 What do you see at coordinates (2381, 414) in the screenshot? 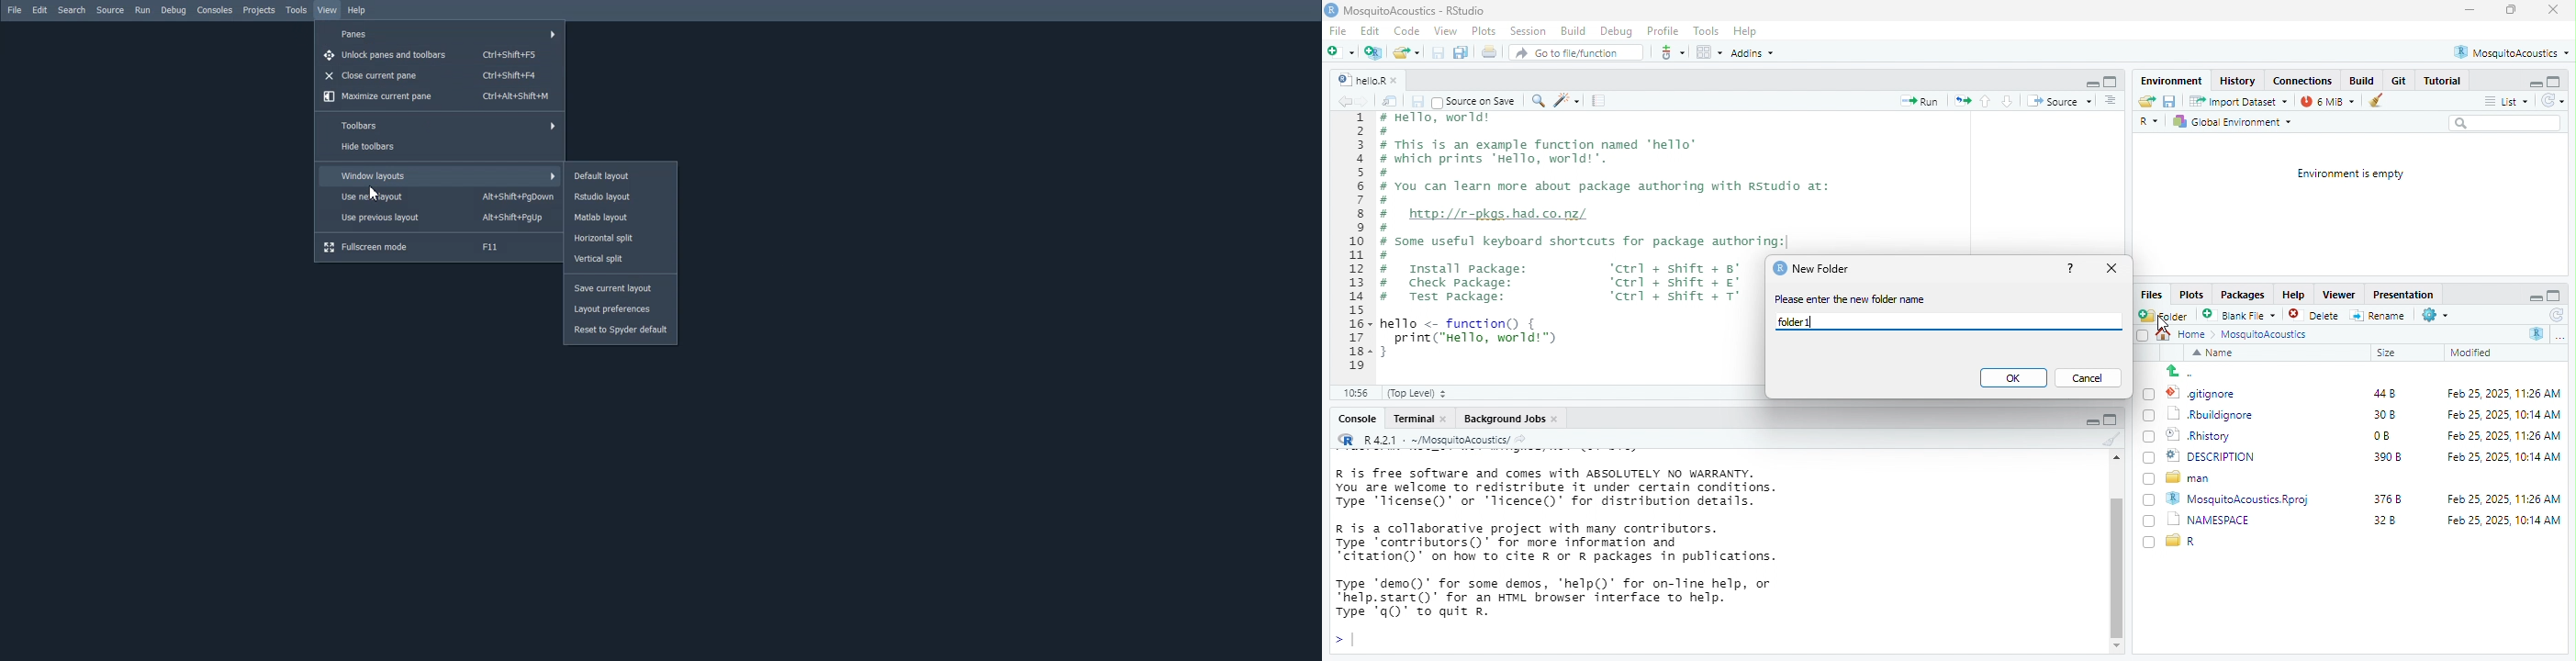
I see `30 b` at bounding box center [2381, 414].